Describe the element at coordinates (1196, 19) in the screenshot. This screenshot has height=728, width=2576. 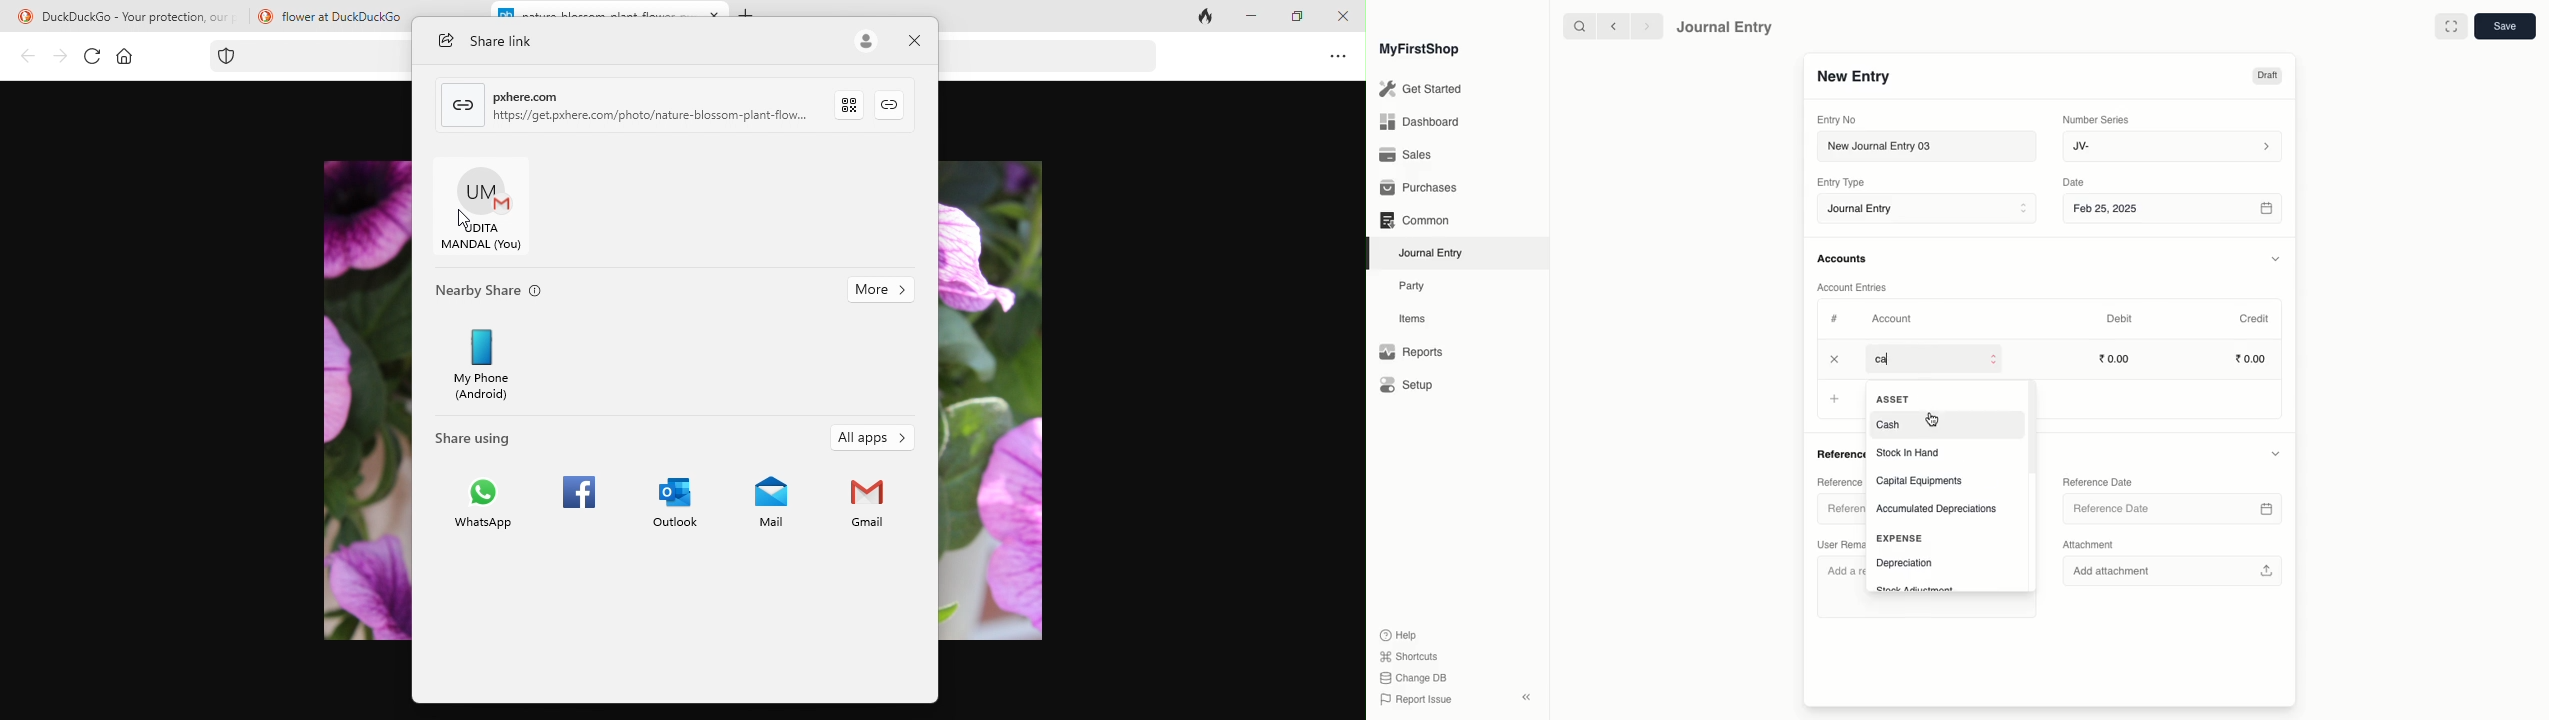
I see `close tab and clear data` at that location.